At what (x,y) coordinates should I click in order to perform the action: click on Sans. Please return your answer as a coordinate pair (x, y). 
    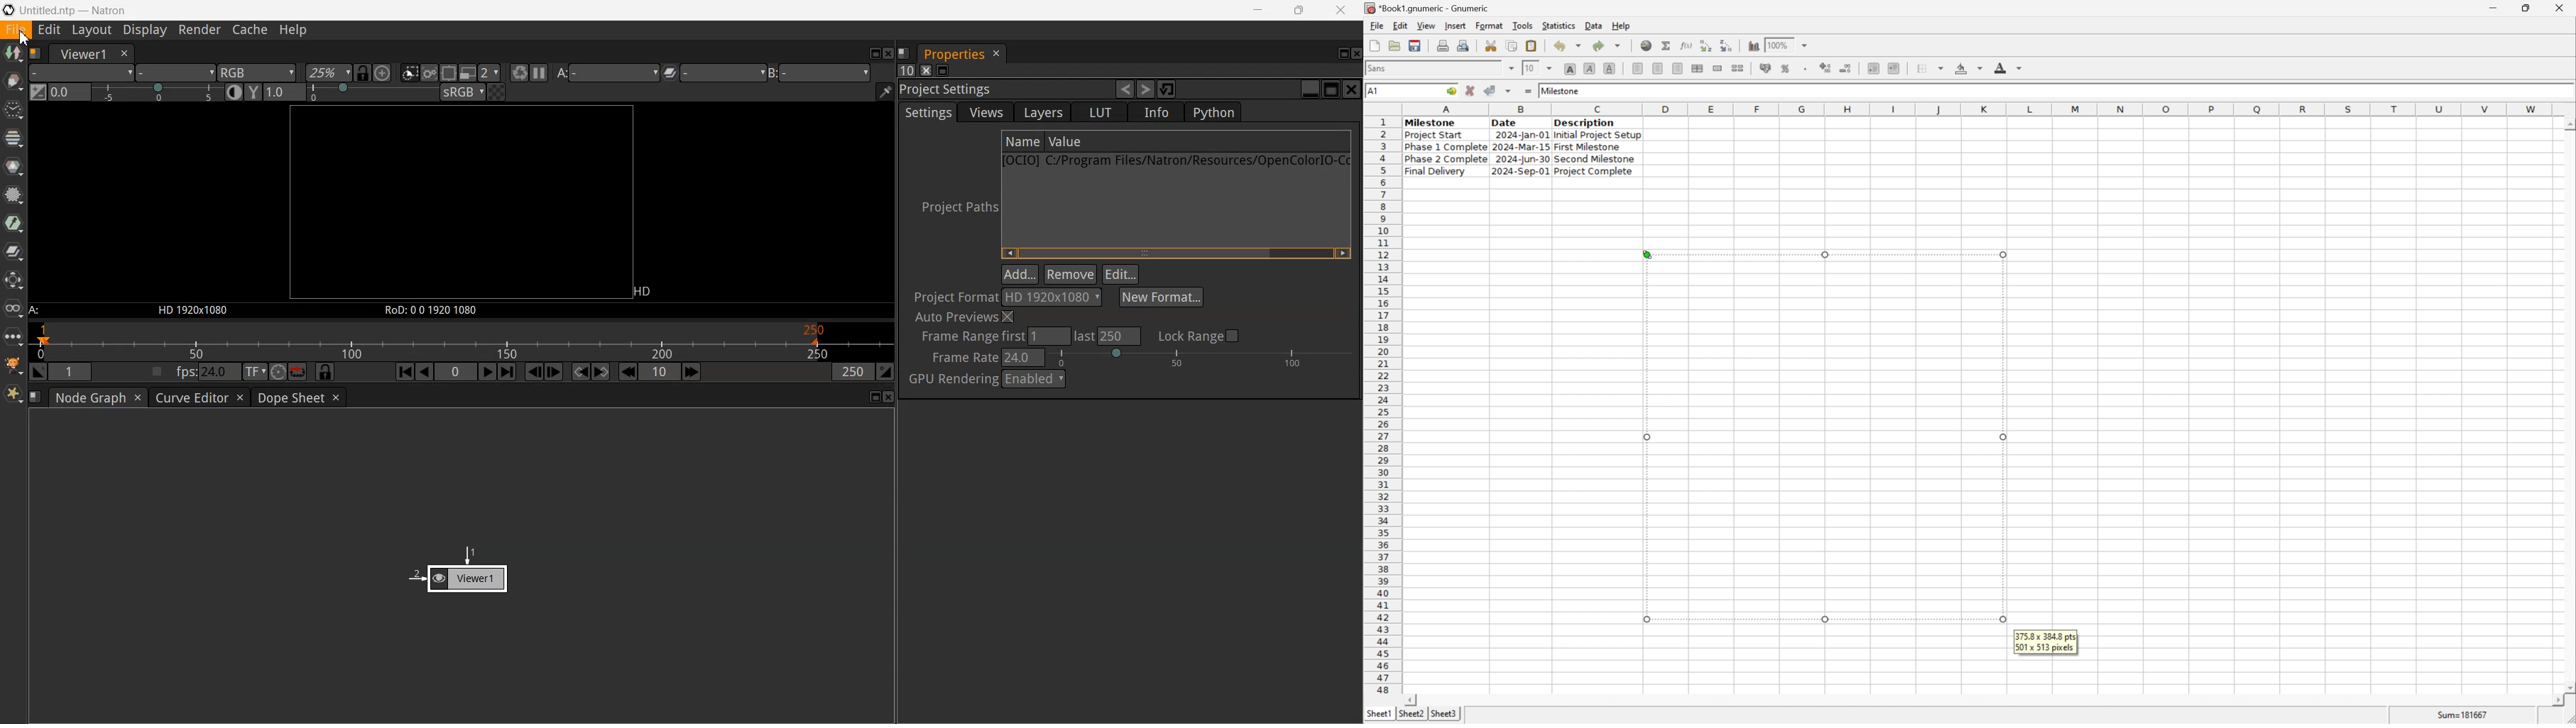
    Looking at the image, I should click on (1379, 67).